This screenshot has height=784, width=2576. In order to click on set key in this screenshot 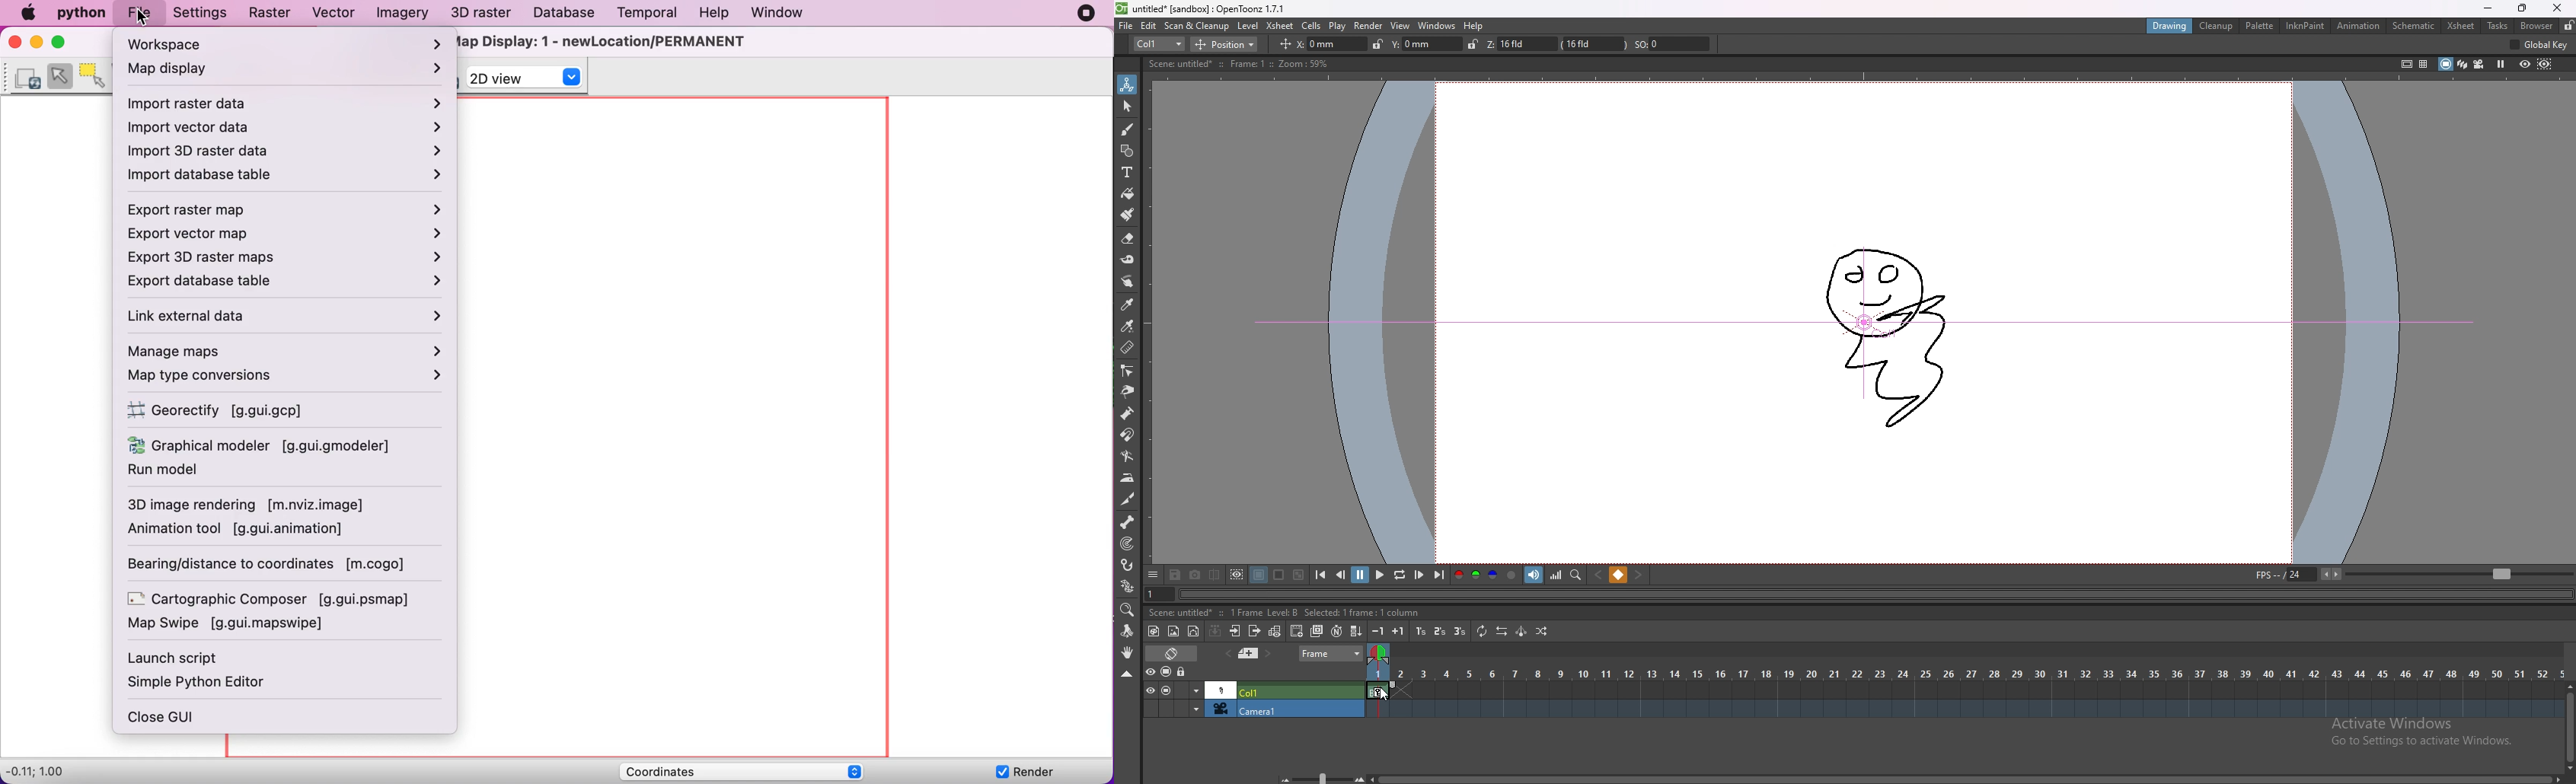, I will do `click(1620, 575)`.